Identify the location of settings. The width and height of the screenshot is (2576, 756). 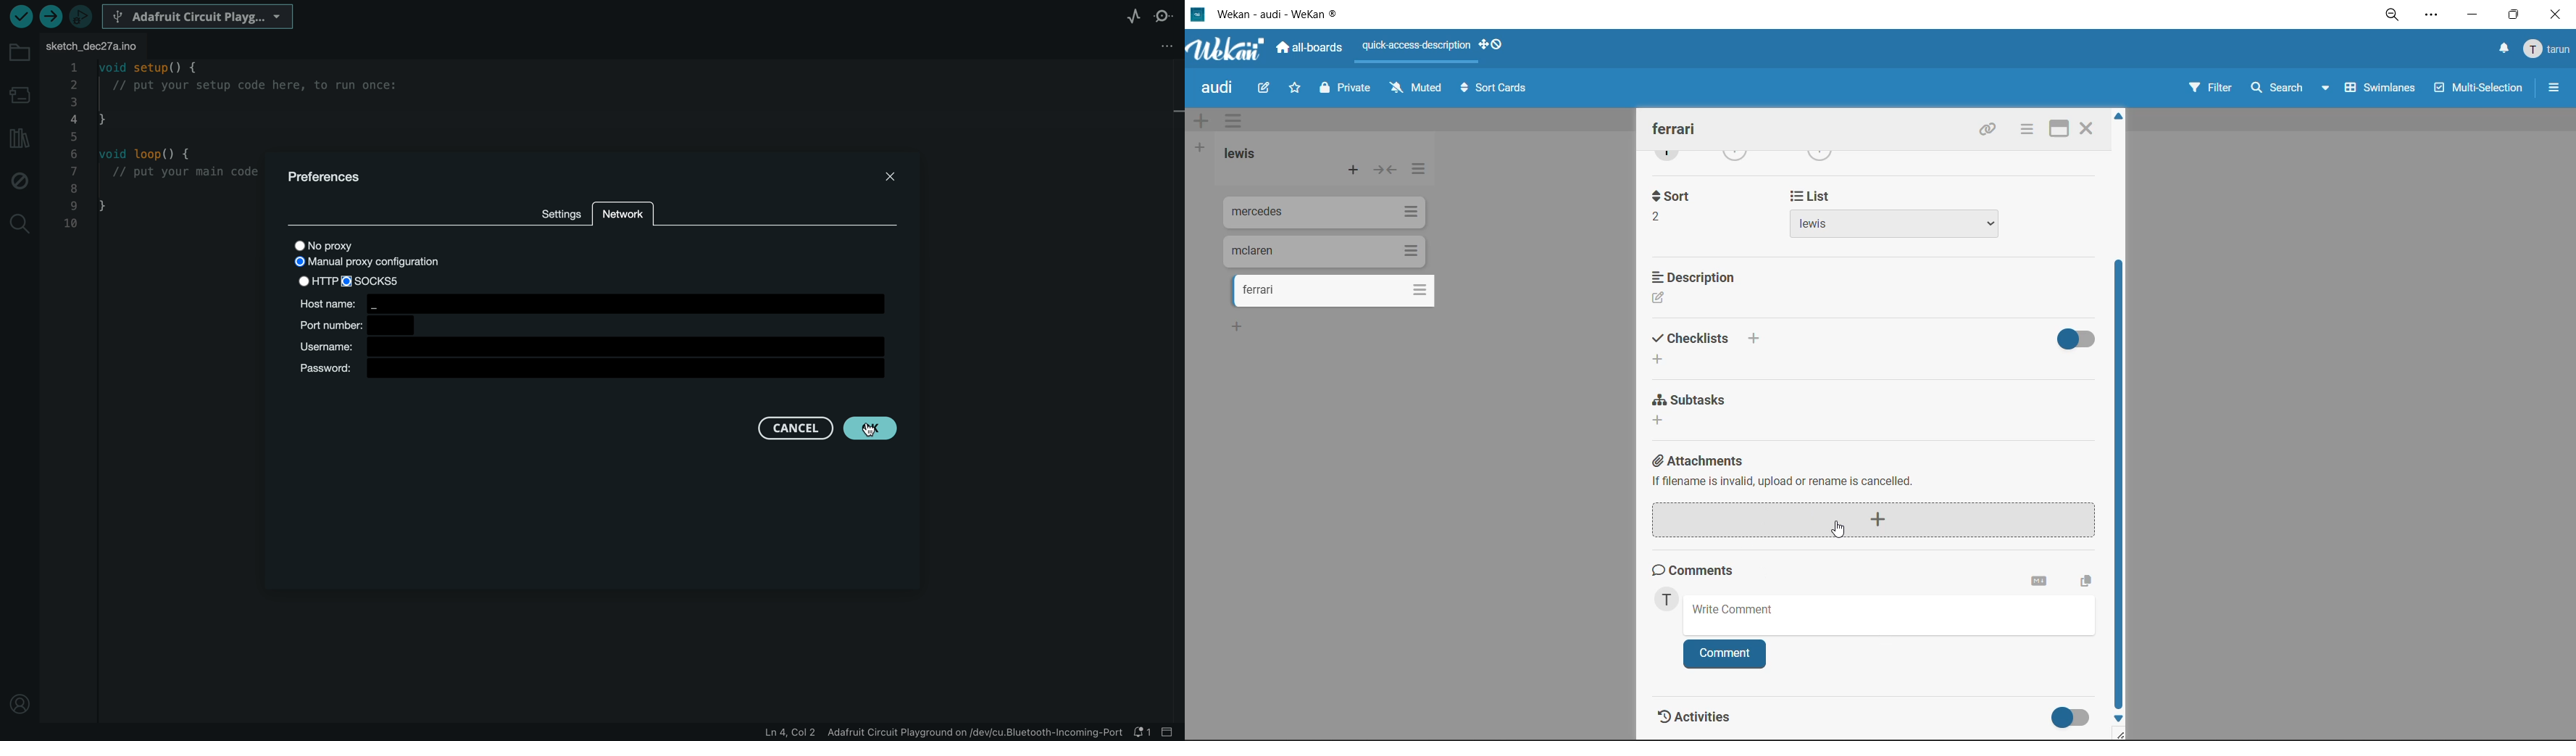
(561, 216).